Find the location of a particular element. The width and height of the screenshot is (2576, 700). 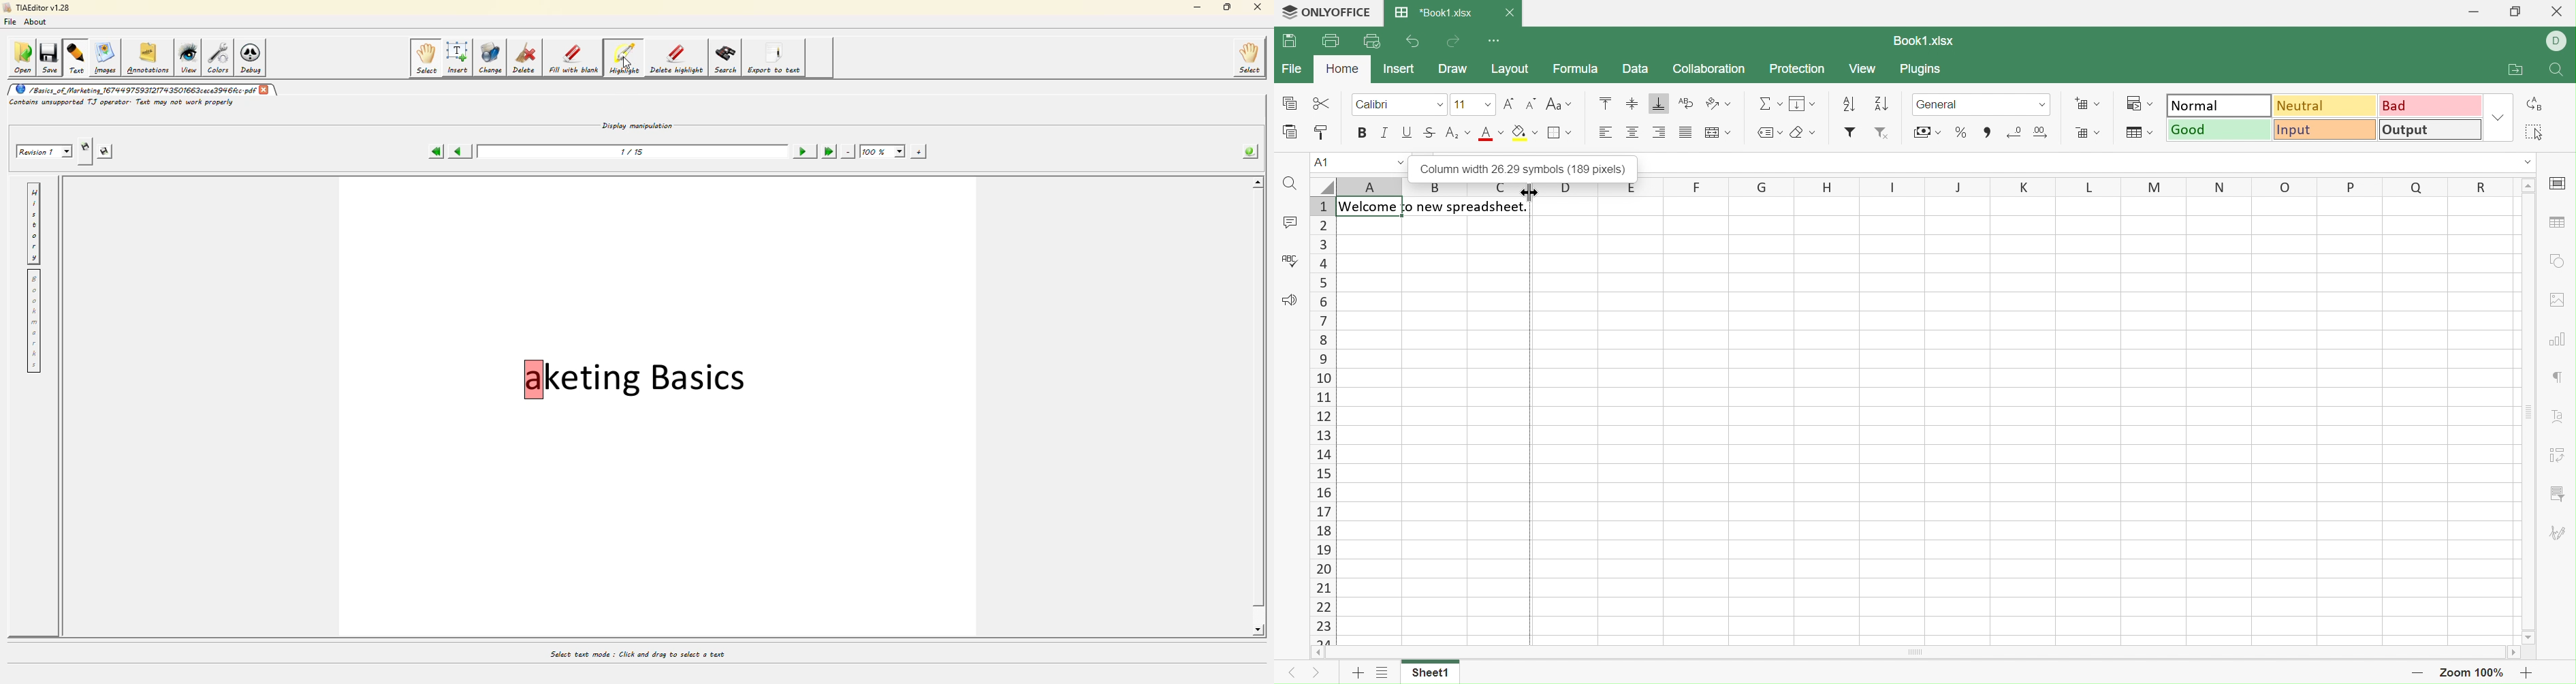

Superscript/Subscript is located at coordinates (1459, 132).